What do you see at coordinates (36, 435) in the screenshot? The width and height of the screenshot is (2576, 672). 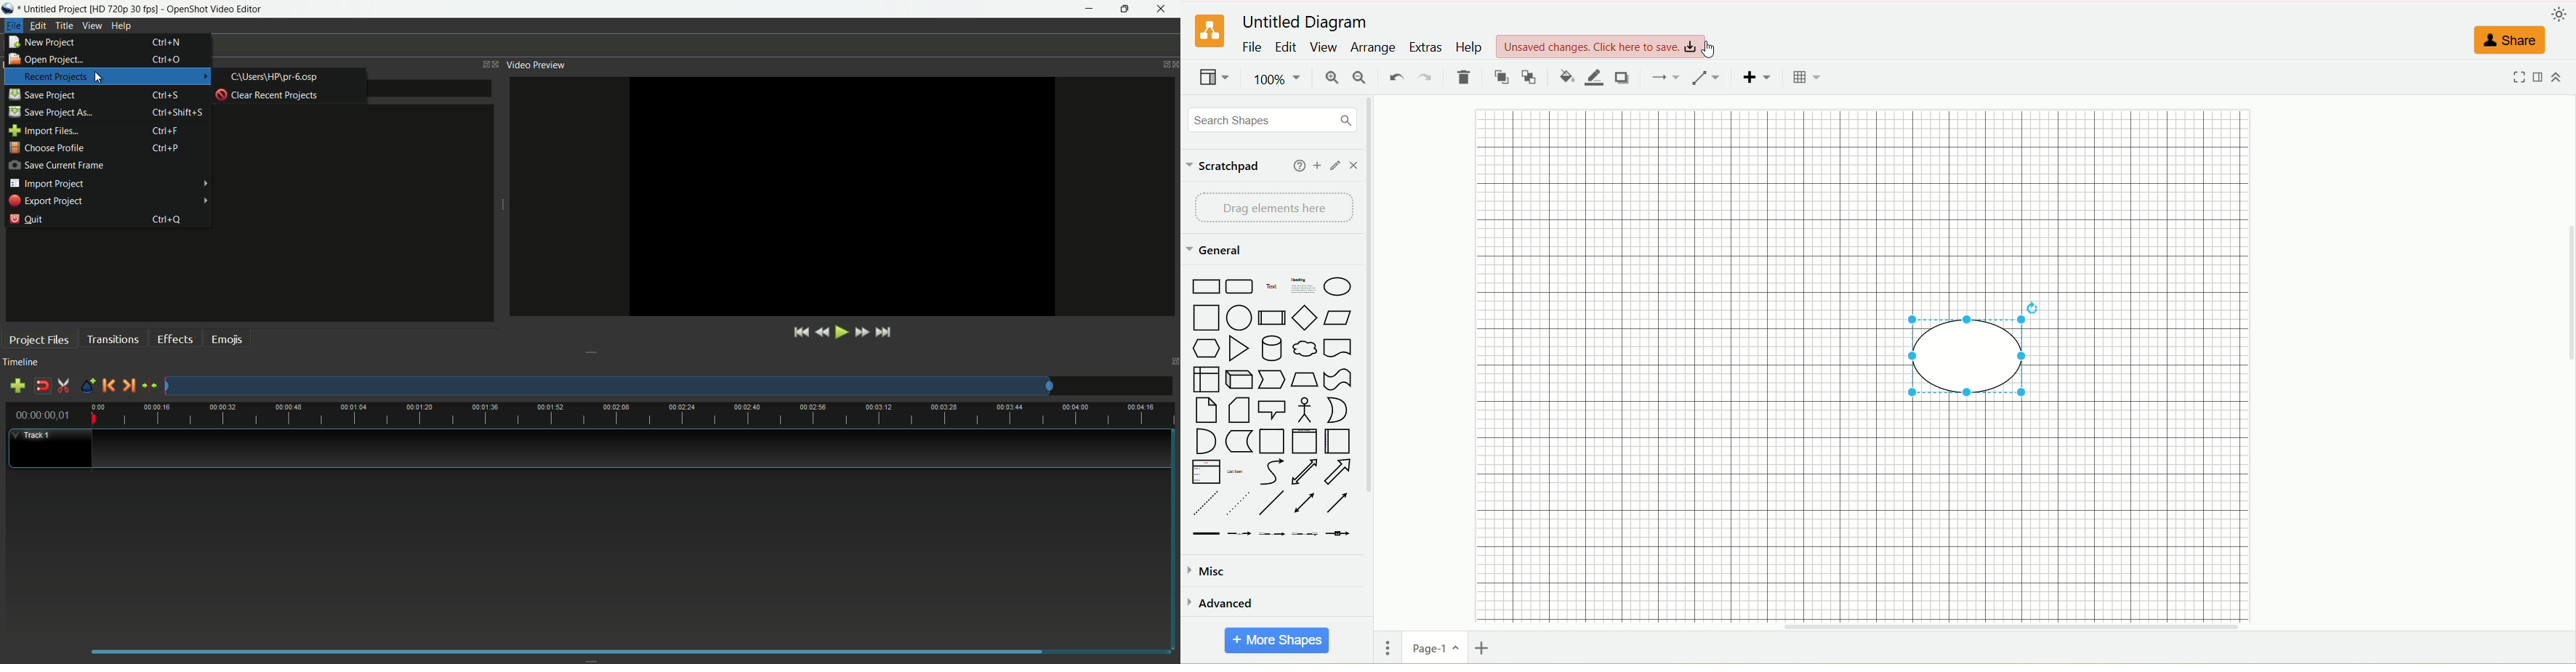 I see `track 1` at bounding box center [36, 435].